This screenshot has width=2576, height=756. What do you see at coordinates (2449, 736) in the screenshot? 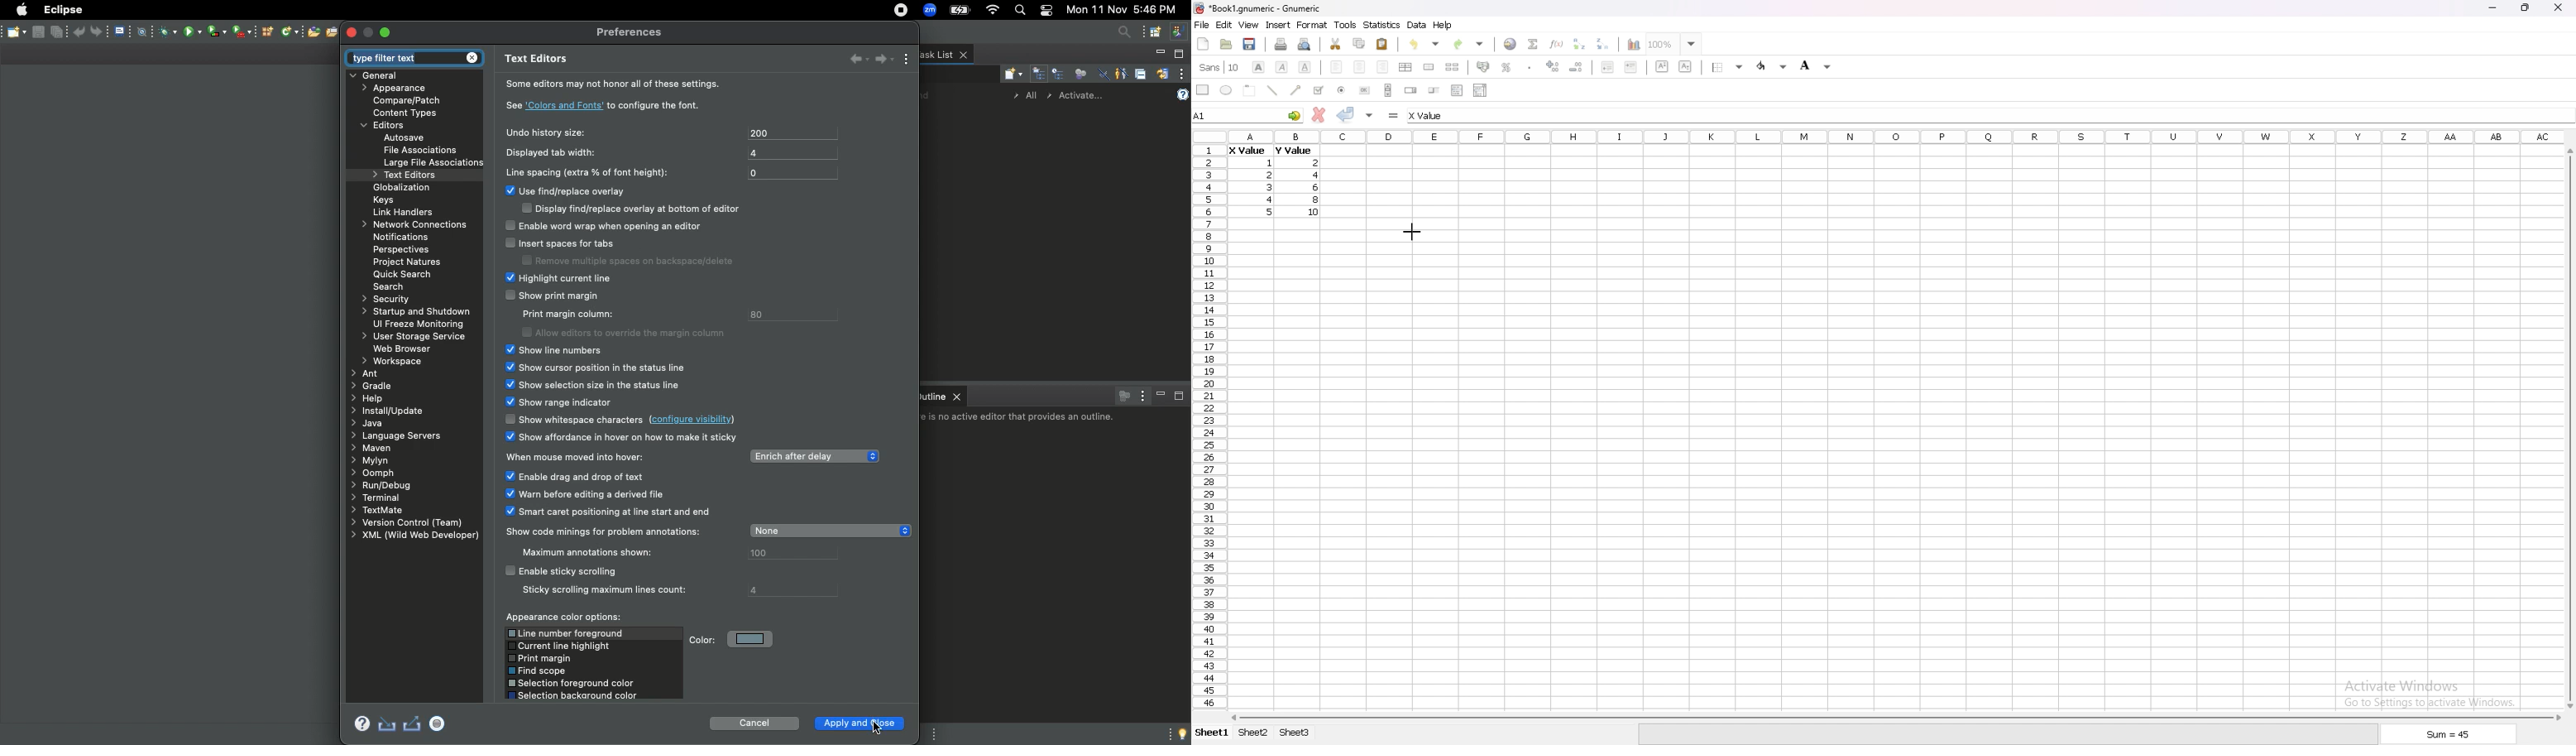
I see `sum` at bounding box center [2449, 736].